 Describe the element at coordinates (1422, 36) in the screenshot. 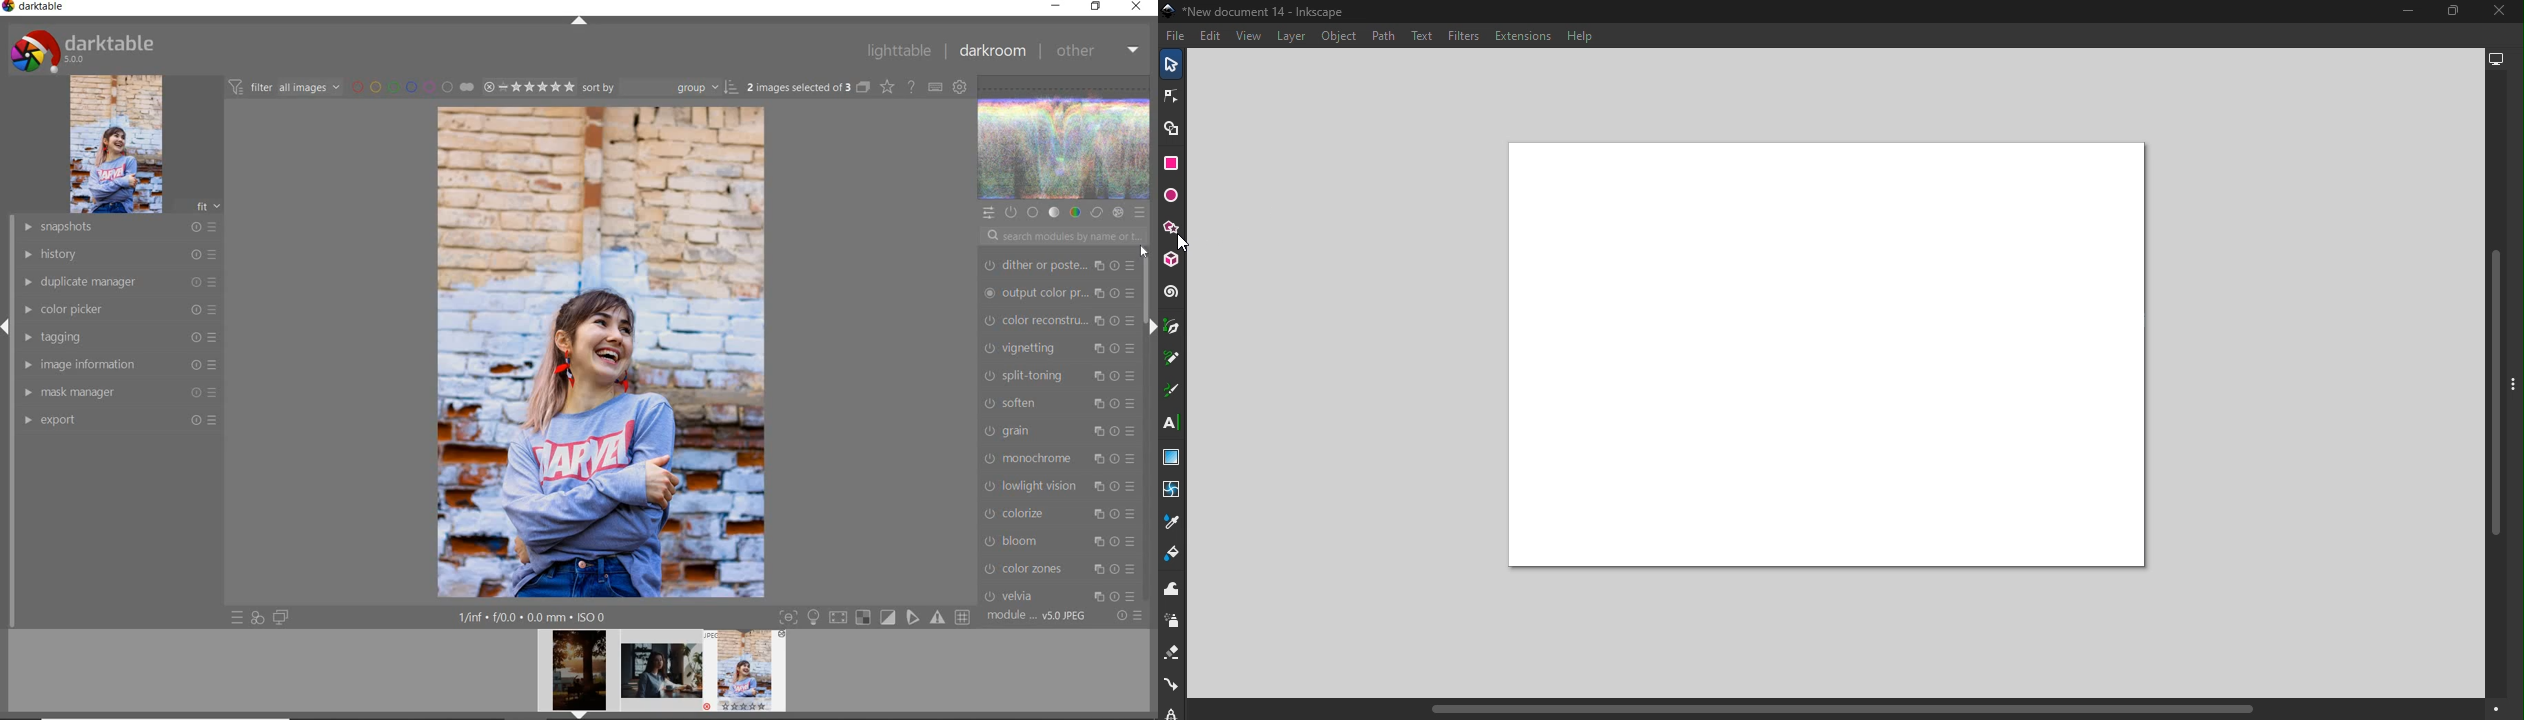

I see `Text` at that location.